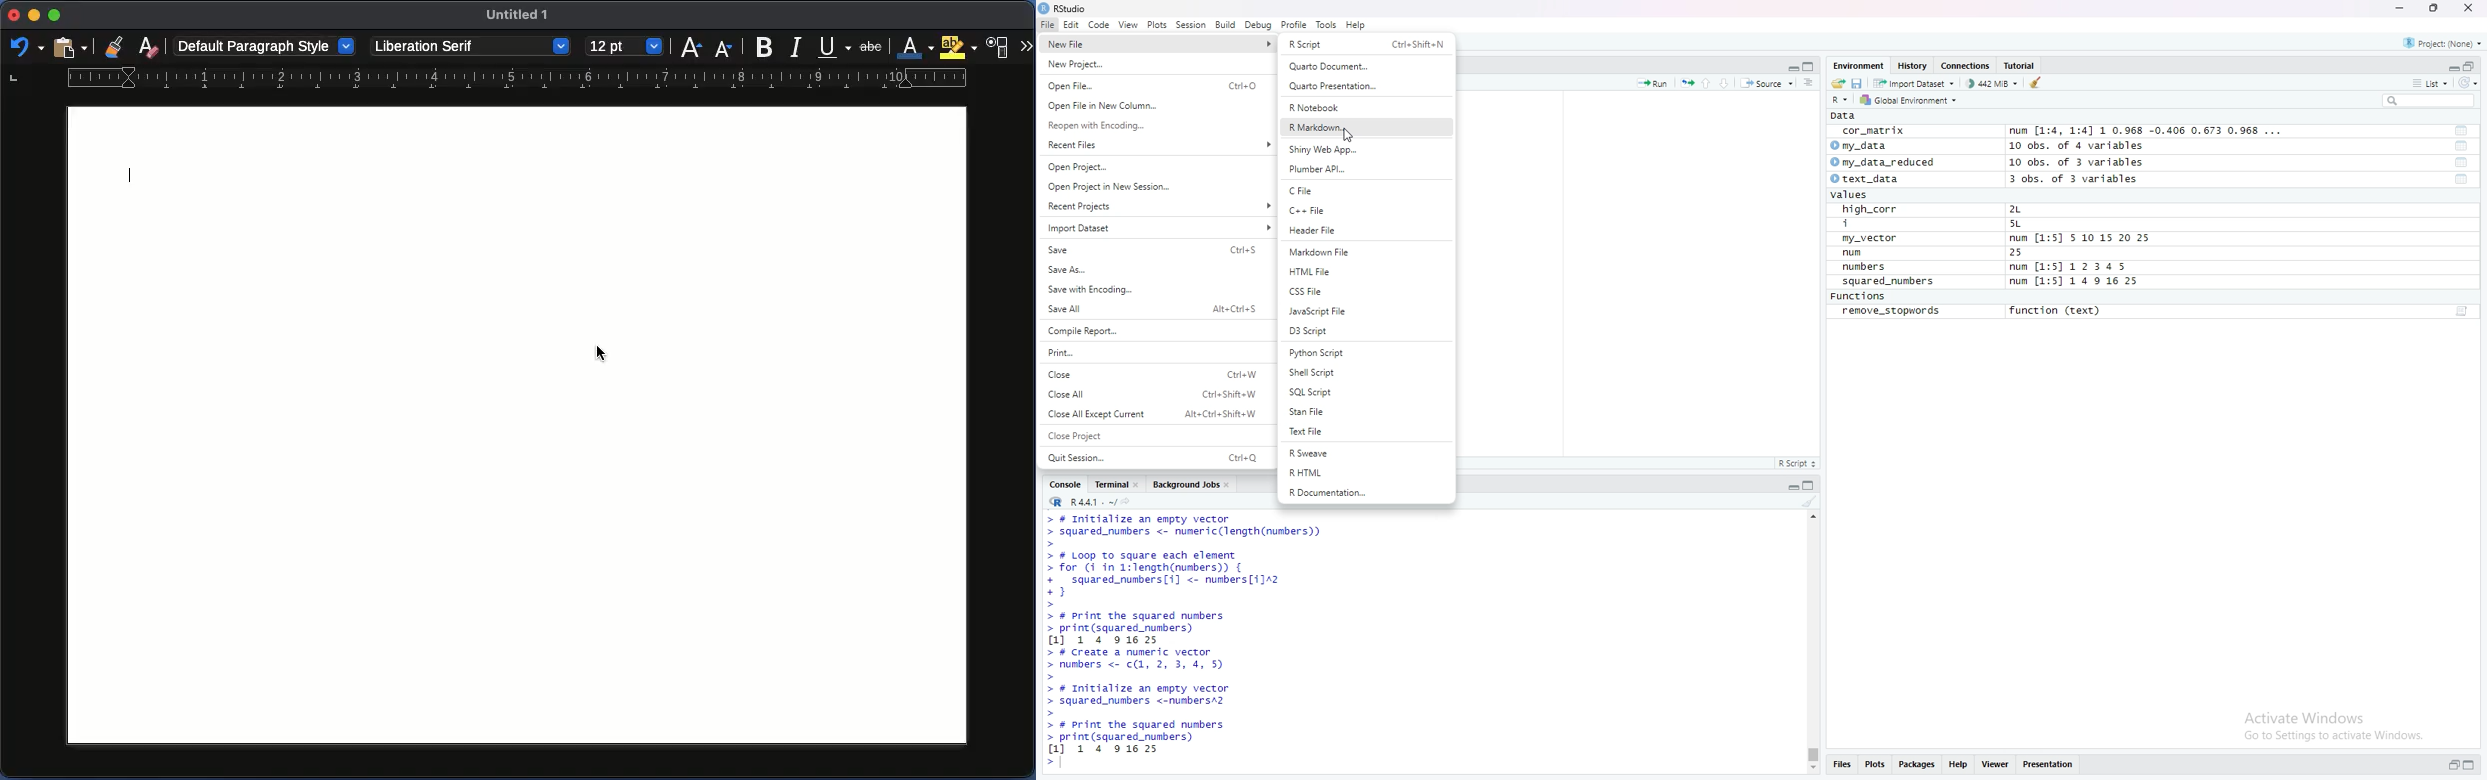 Image resolution: width=2492 pixels, height=784 pixels. Describe the element at coordinates (960, 47) in the screenshot. I see `Highlighting` at that location.